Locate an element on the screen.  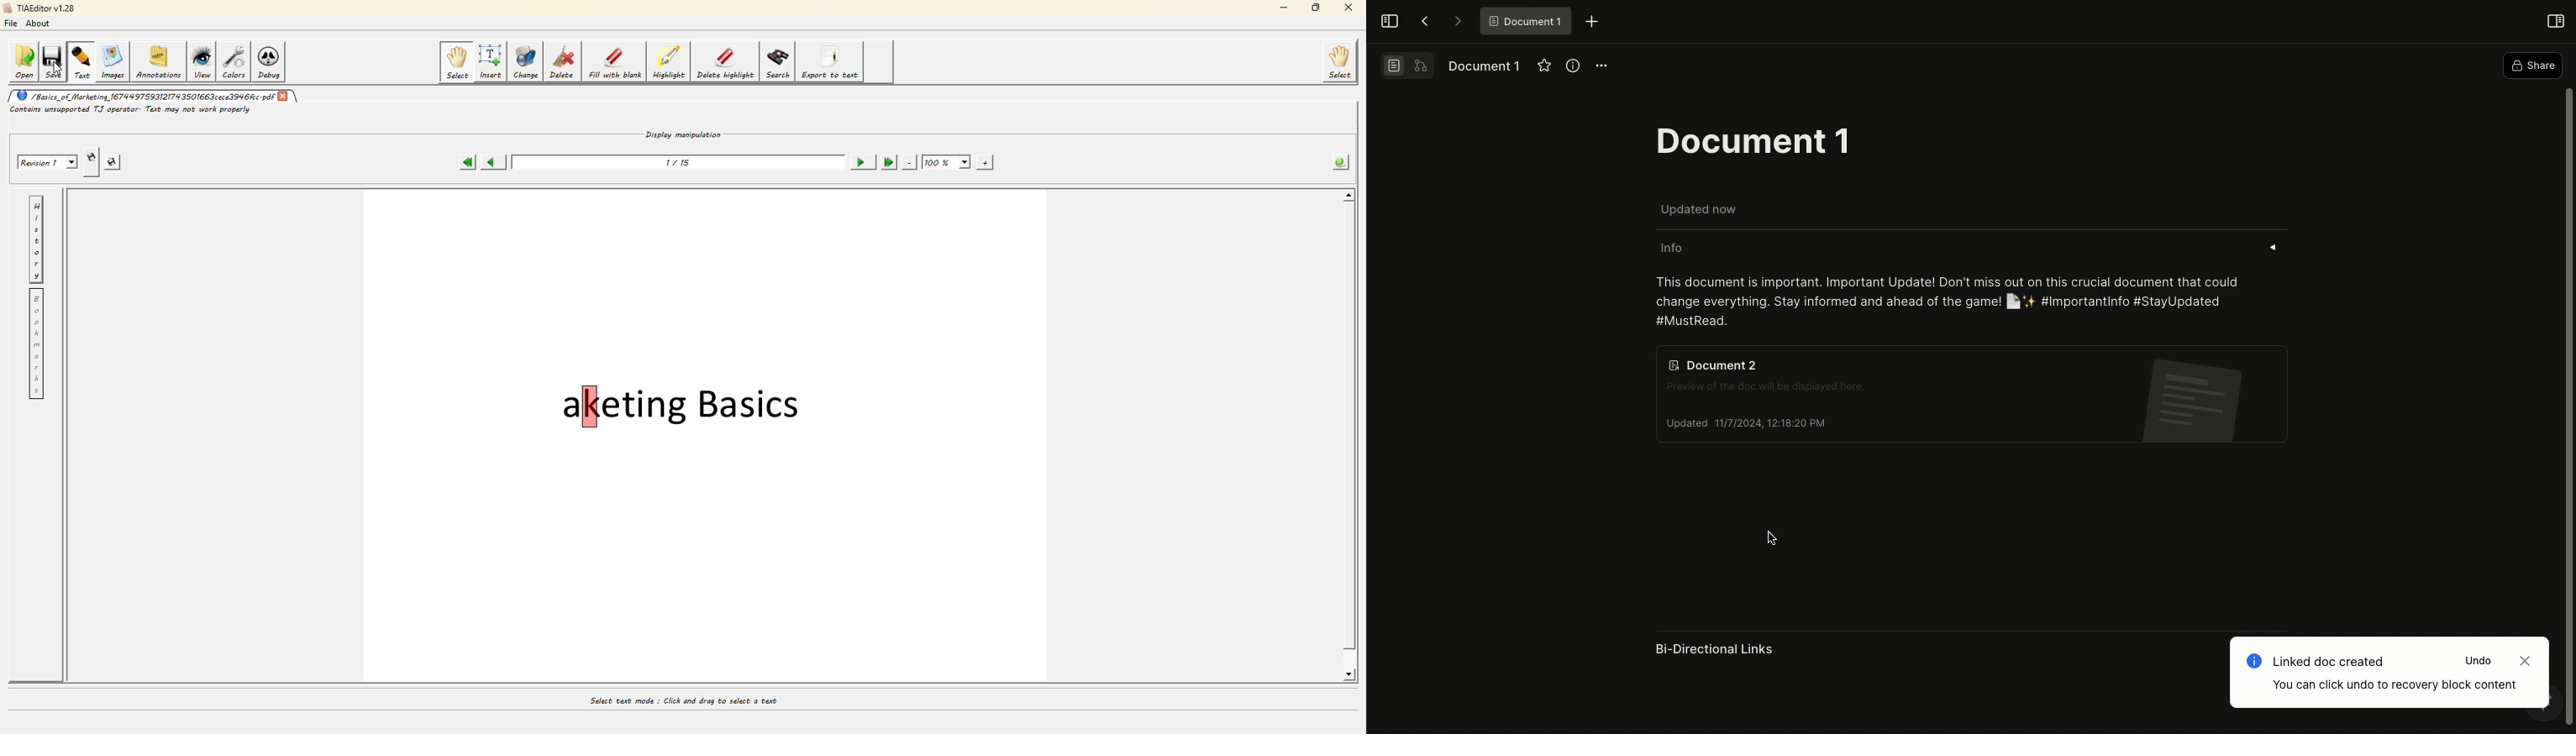
Document 2 is located at coordinates (1715, 365).